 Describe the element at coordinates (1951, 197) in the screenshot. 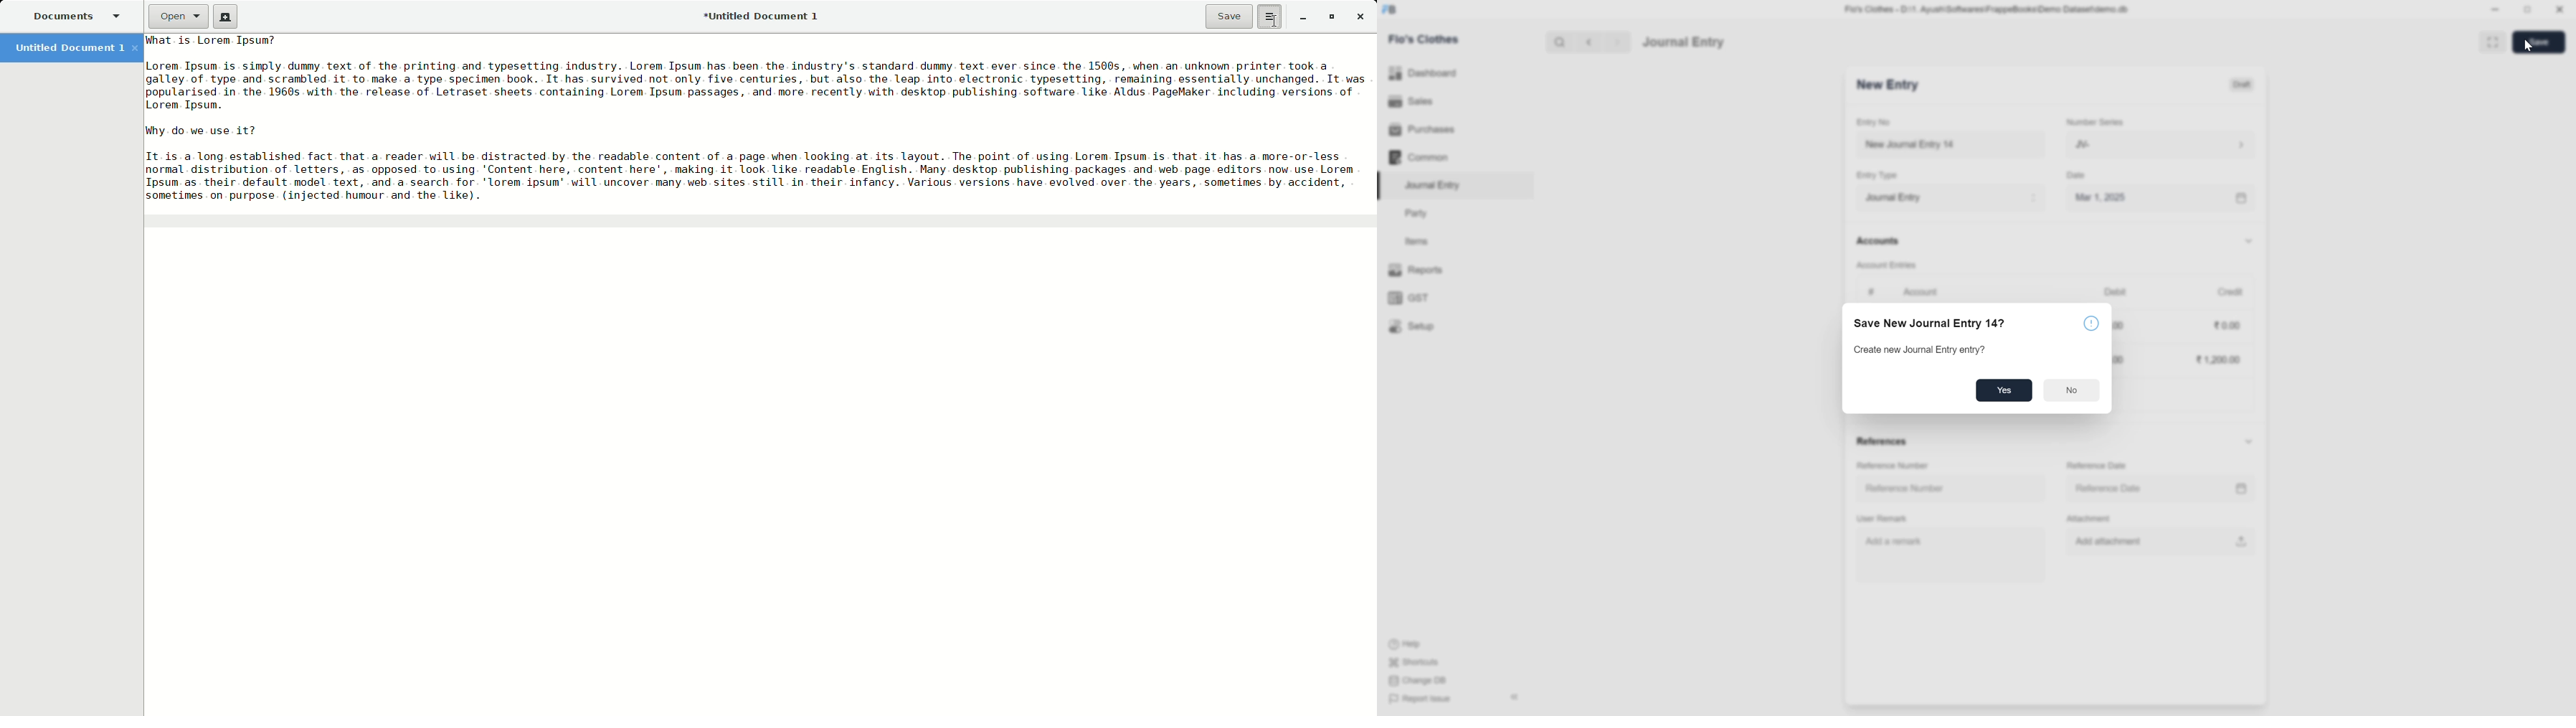

I see `Journal Entry` at that location.